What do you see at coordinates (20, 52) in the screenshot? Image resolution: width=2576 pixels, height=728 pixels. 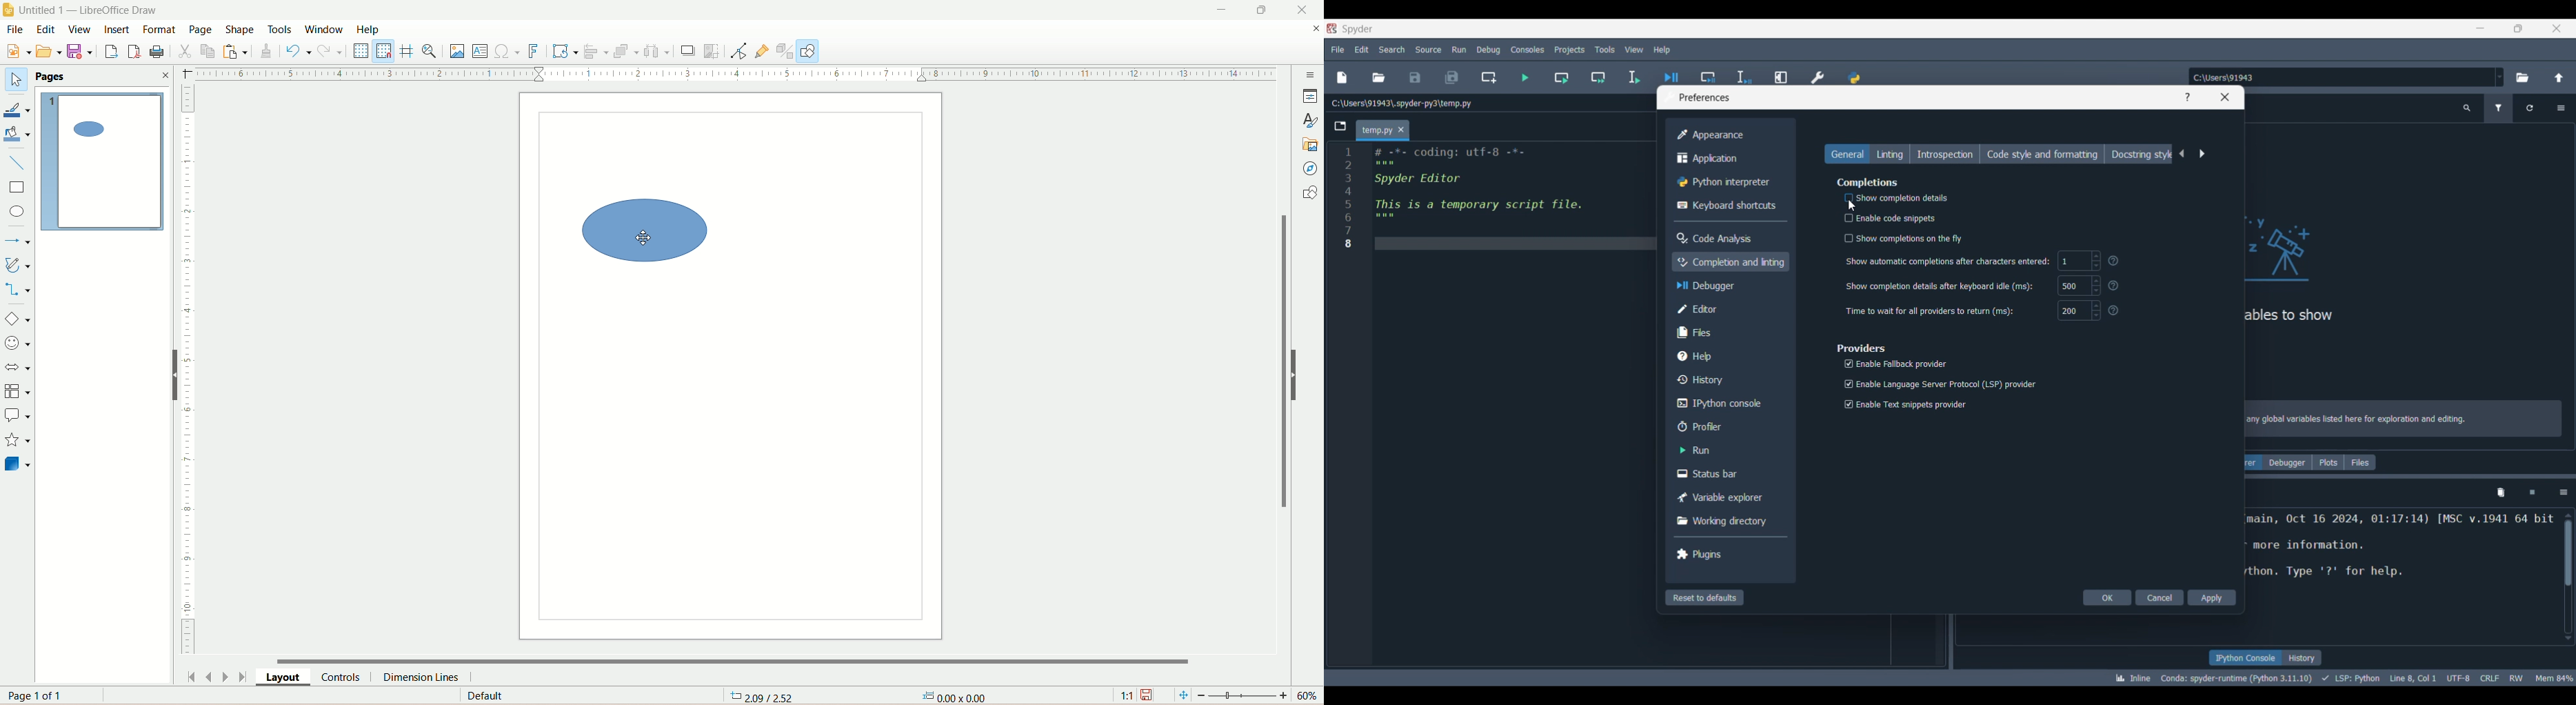 I see `new` at bounding box center [20, 52].